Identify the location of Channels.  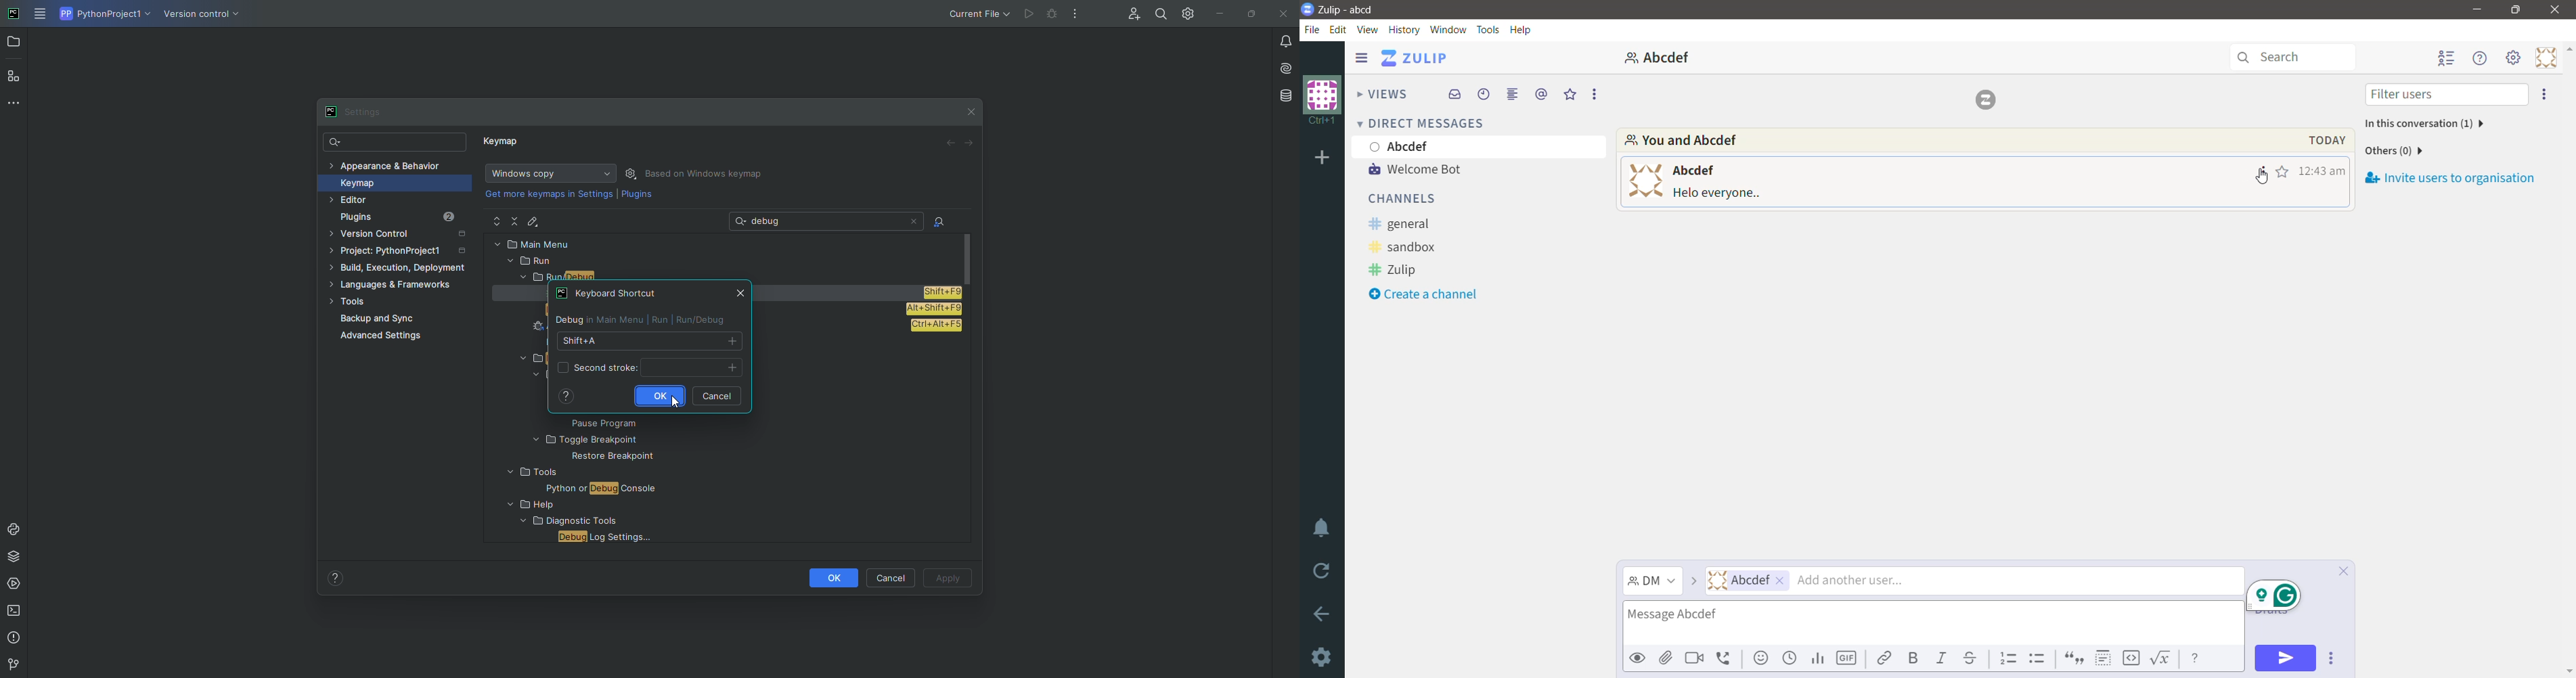
(1408, 200).